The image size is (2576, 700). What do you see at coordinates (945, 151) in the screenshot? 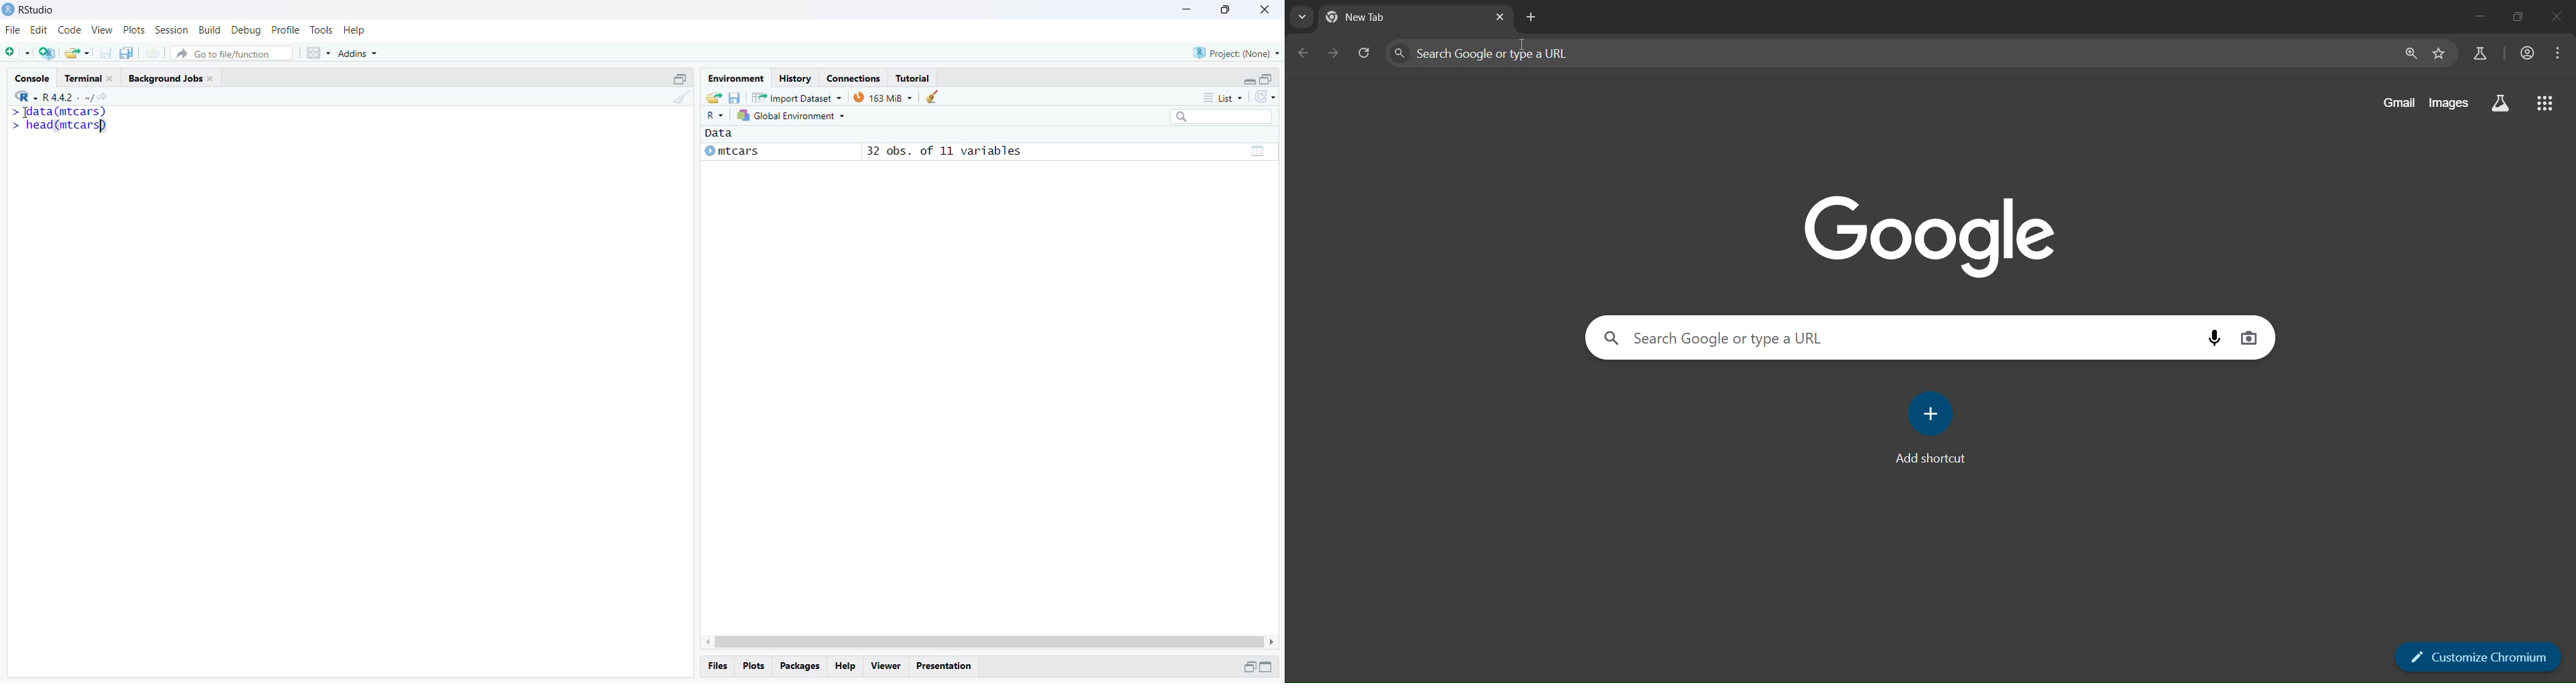
I see `32 obs. of 11 variables` at bounding box center [945, 151].